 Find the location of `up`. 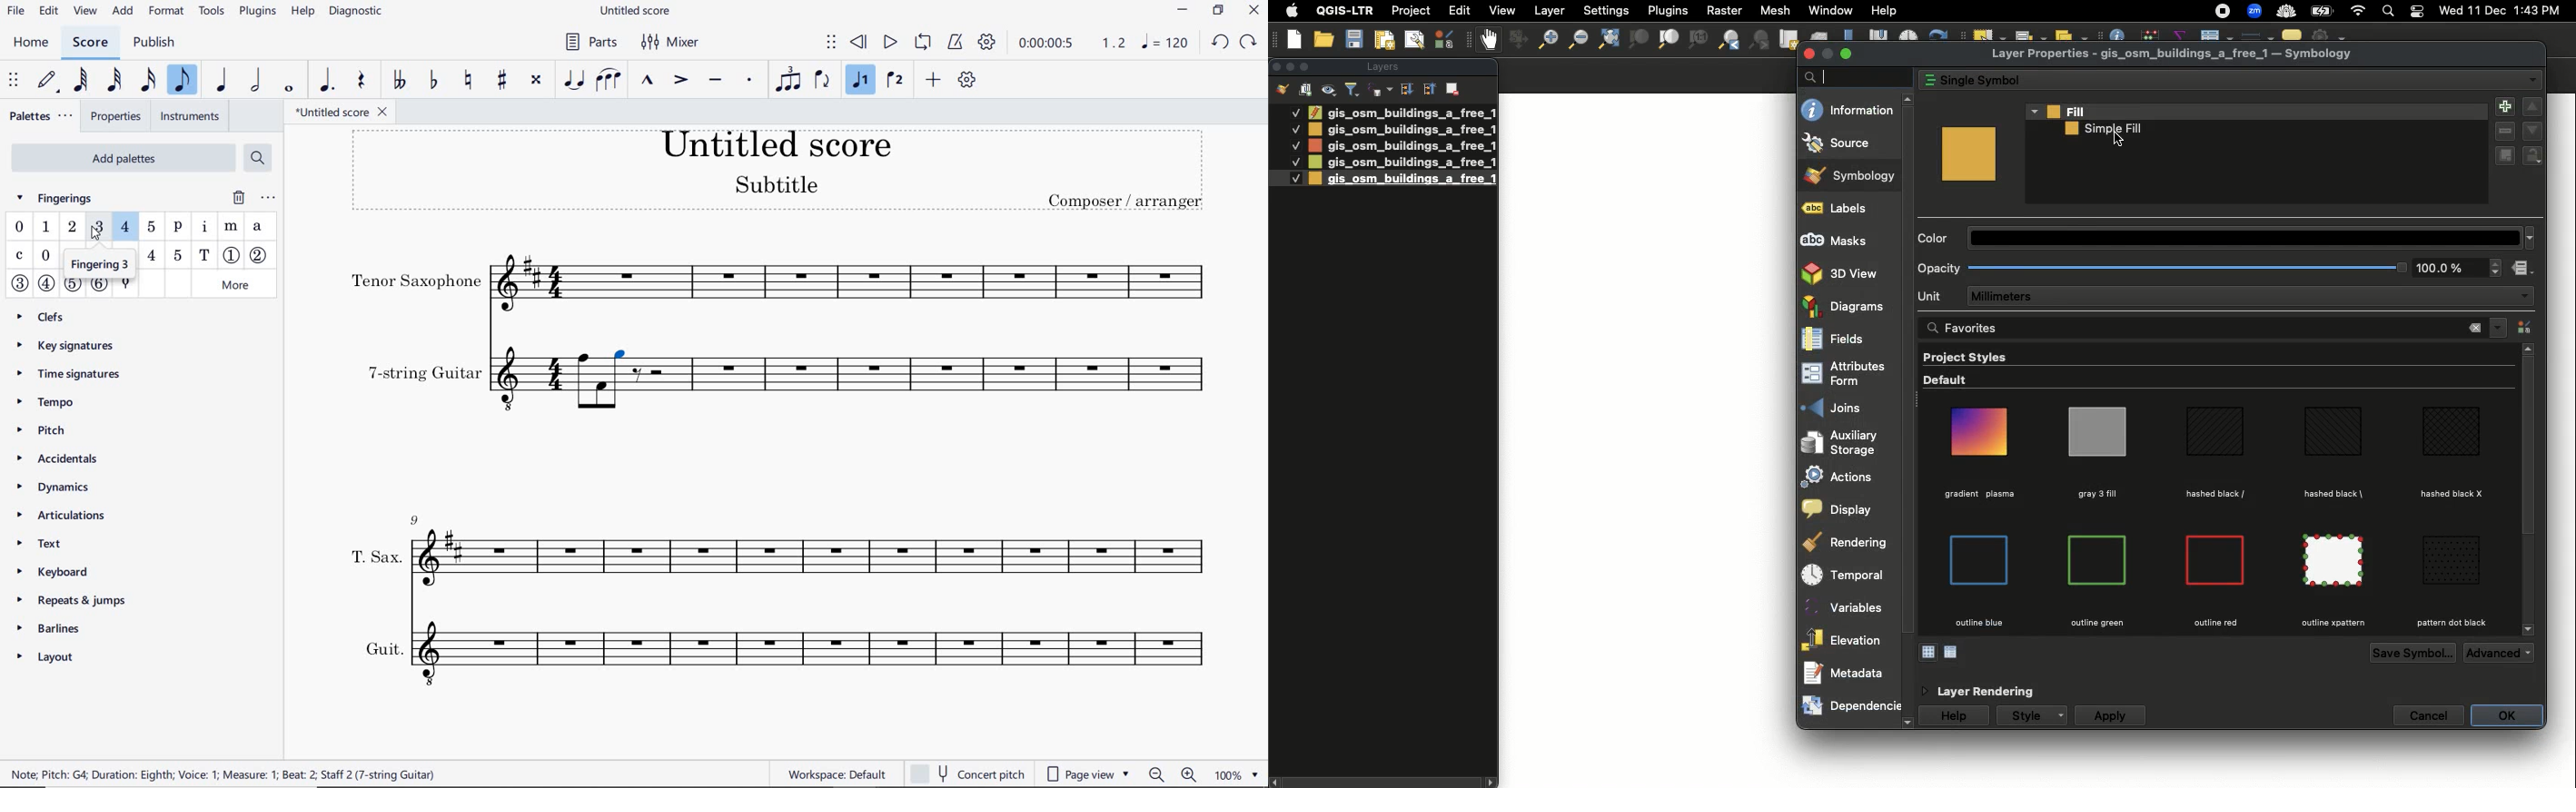

up is located at coordinates (2528, 349).